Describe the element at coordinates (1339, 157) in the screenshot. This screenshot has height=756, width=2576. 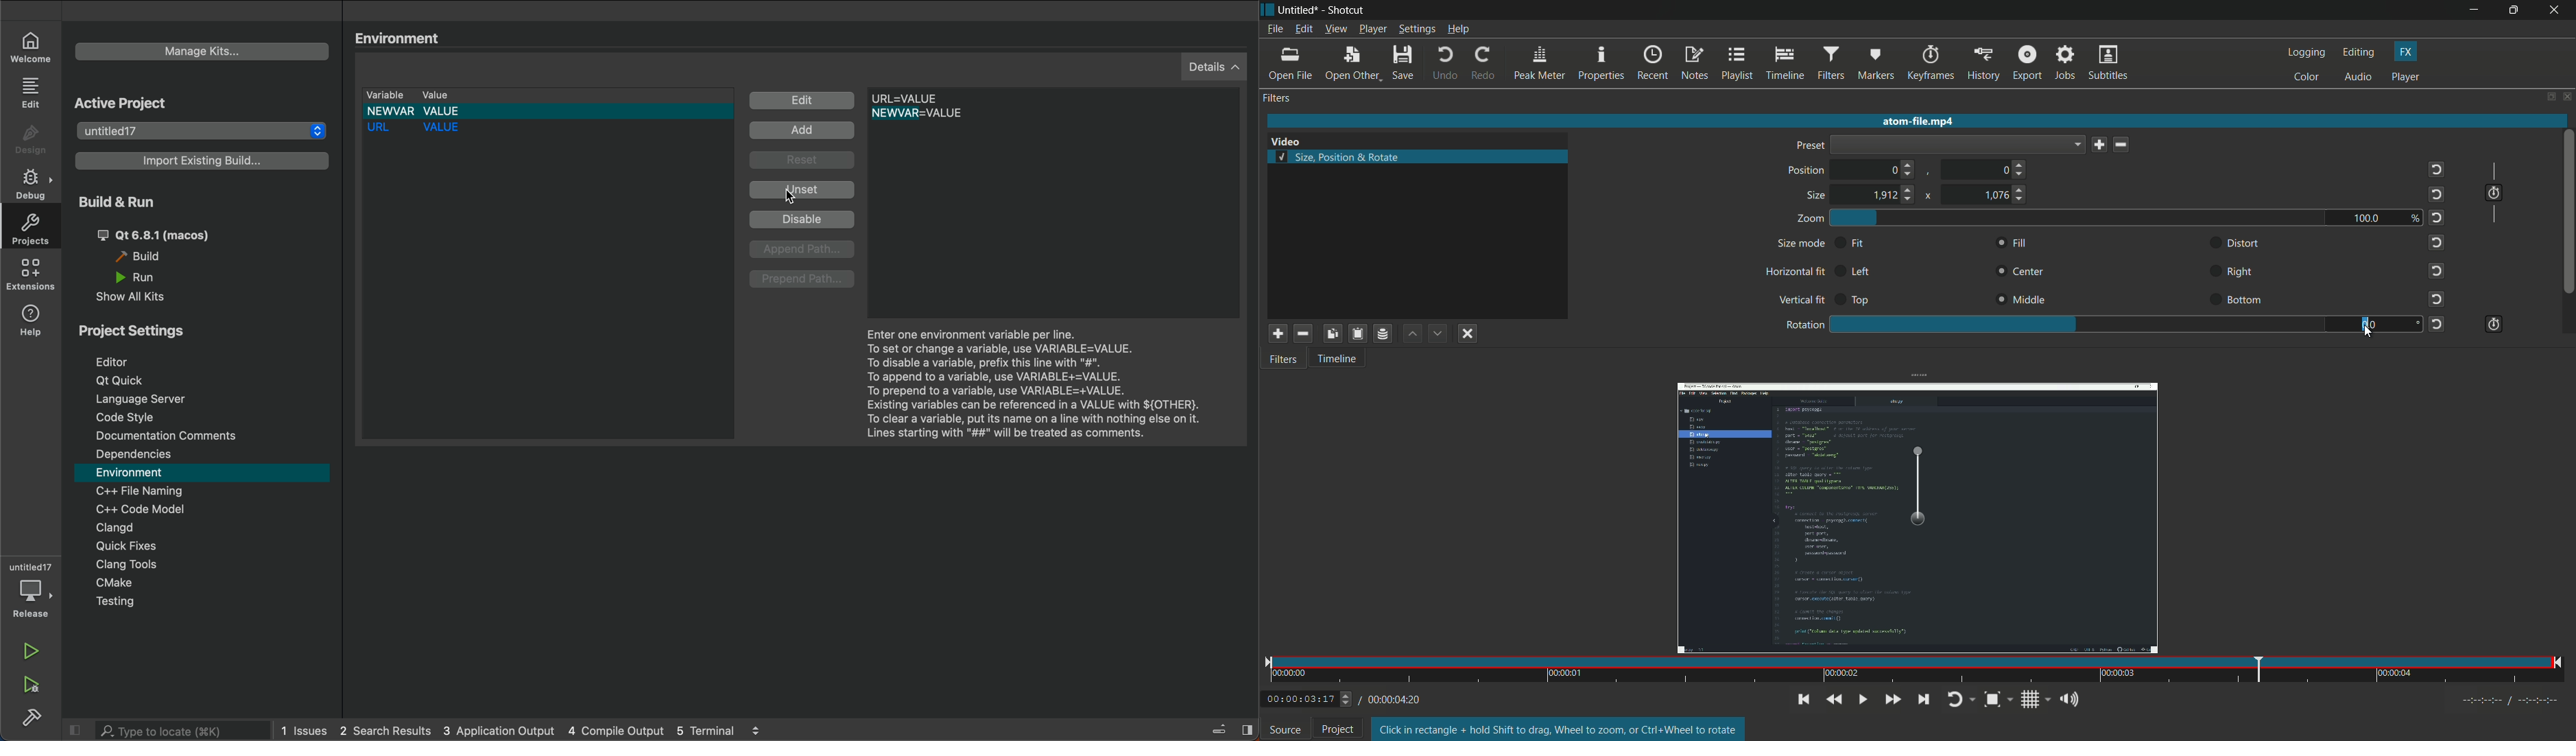
I see `size, position and rotate` at that location.